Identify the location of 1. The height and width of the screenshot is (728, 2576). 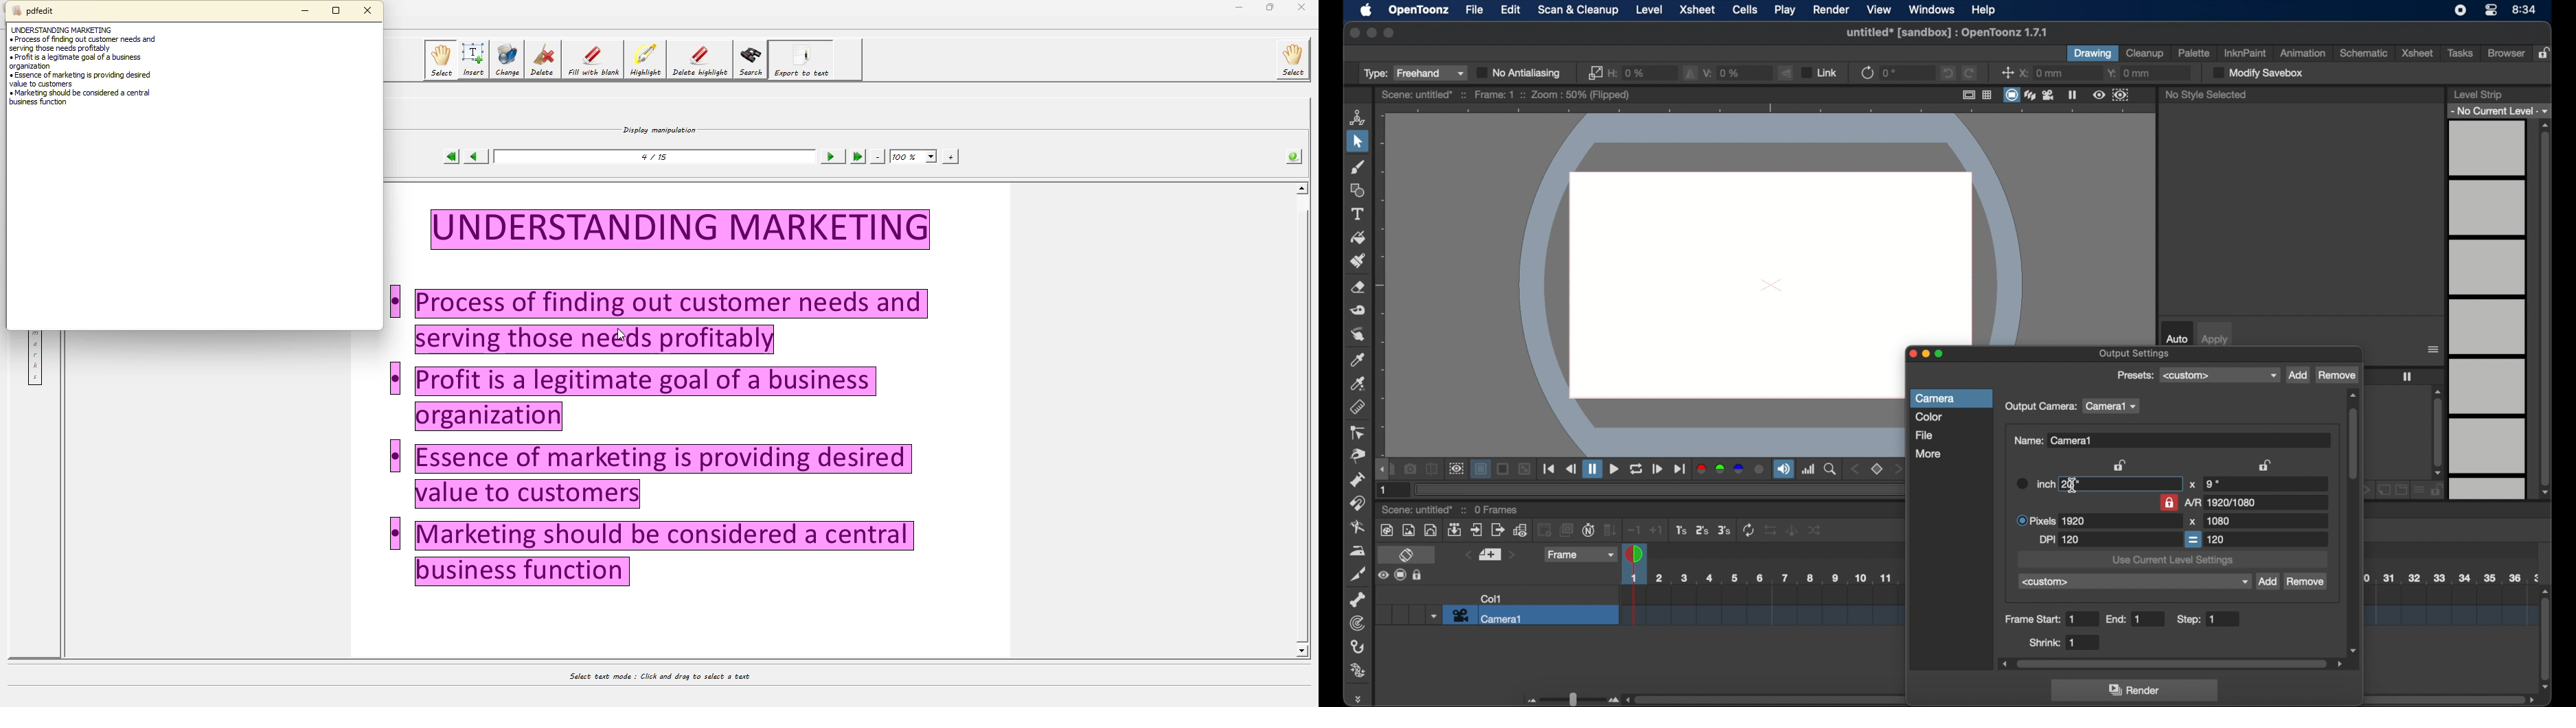
(1385, 490).